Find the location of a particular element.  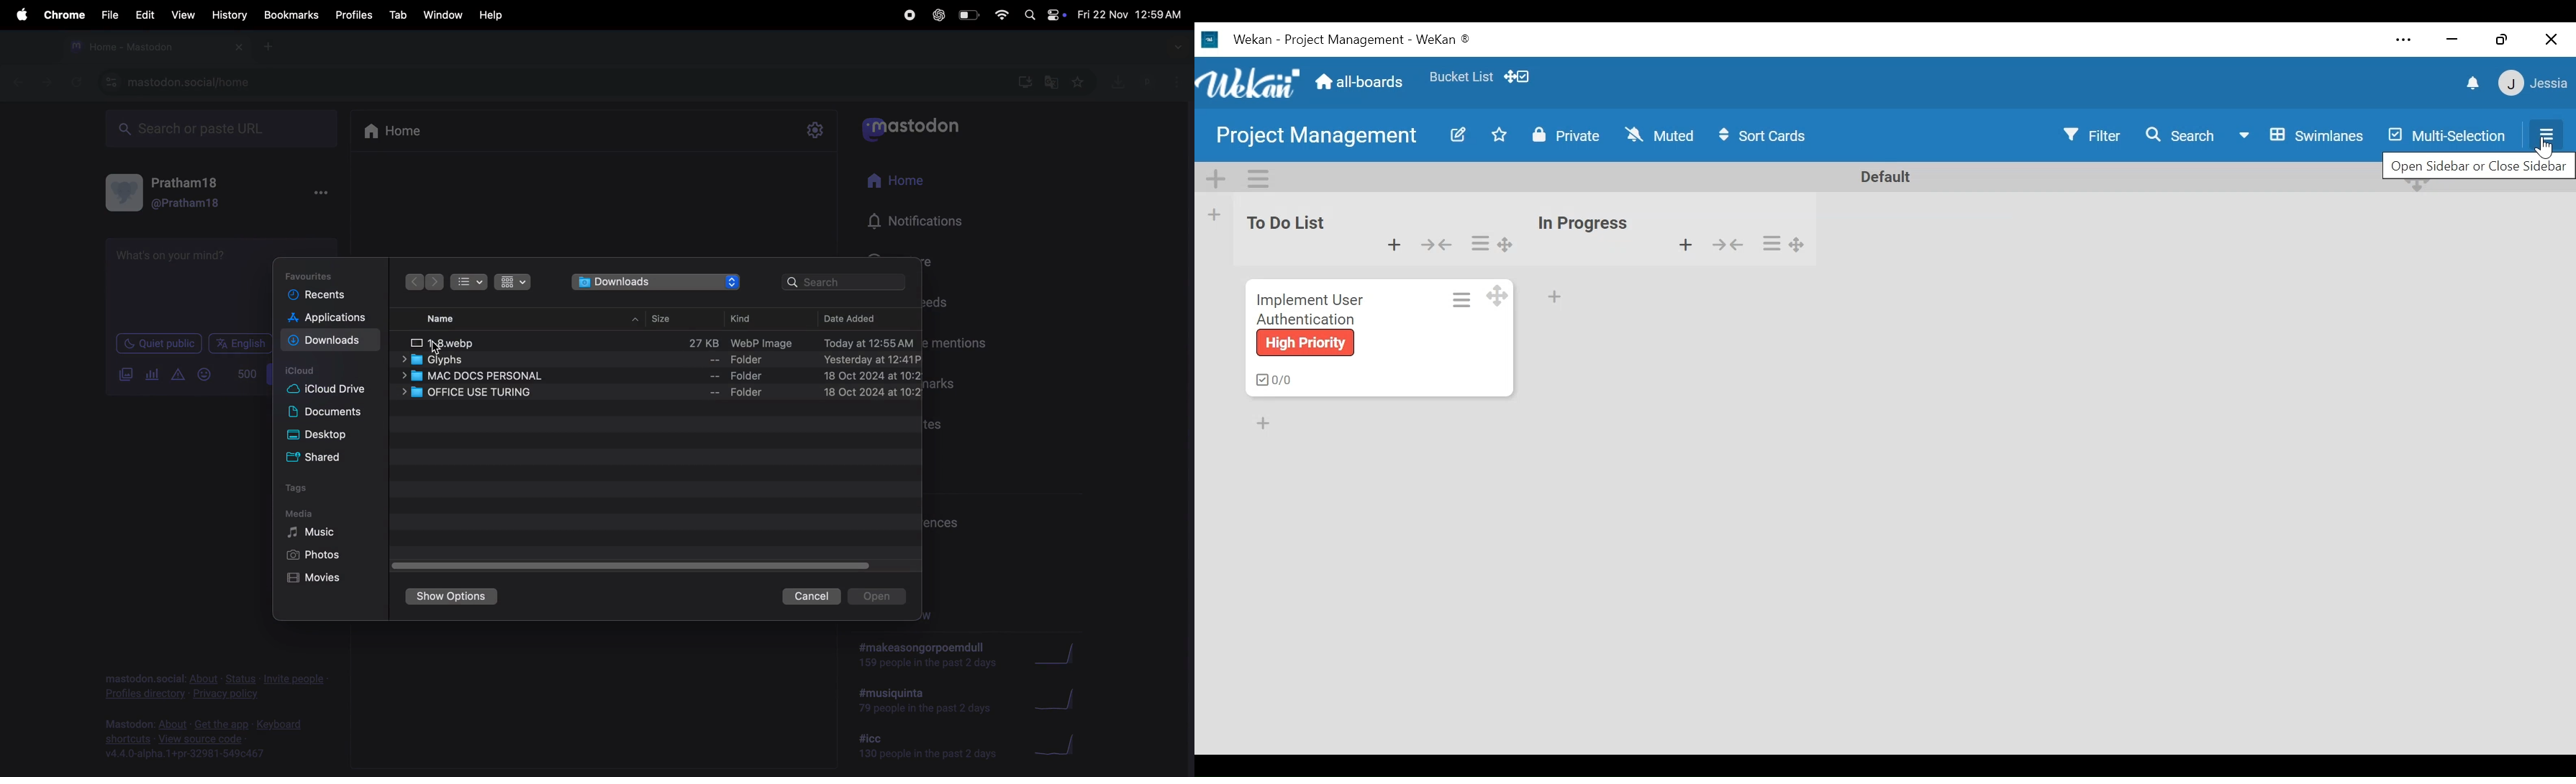

close tab is located at coordinates (242, 47).